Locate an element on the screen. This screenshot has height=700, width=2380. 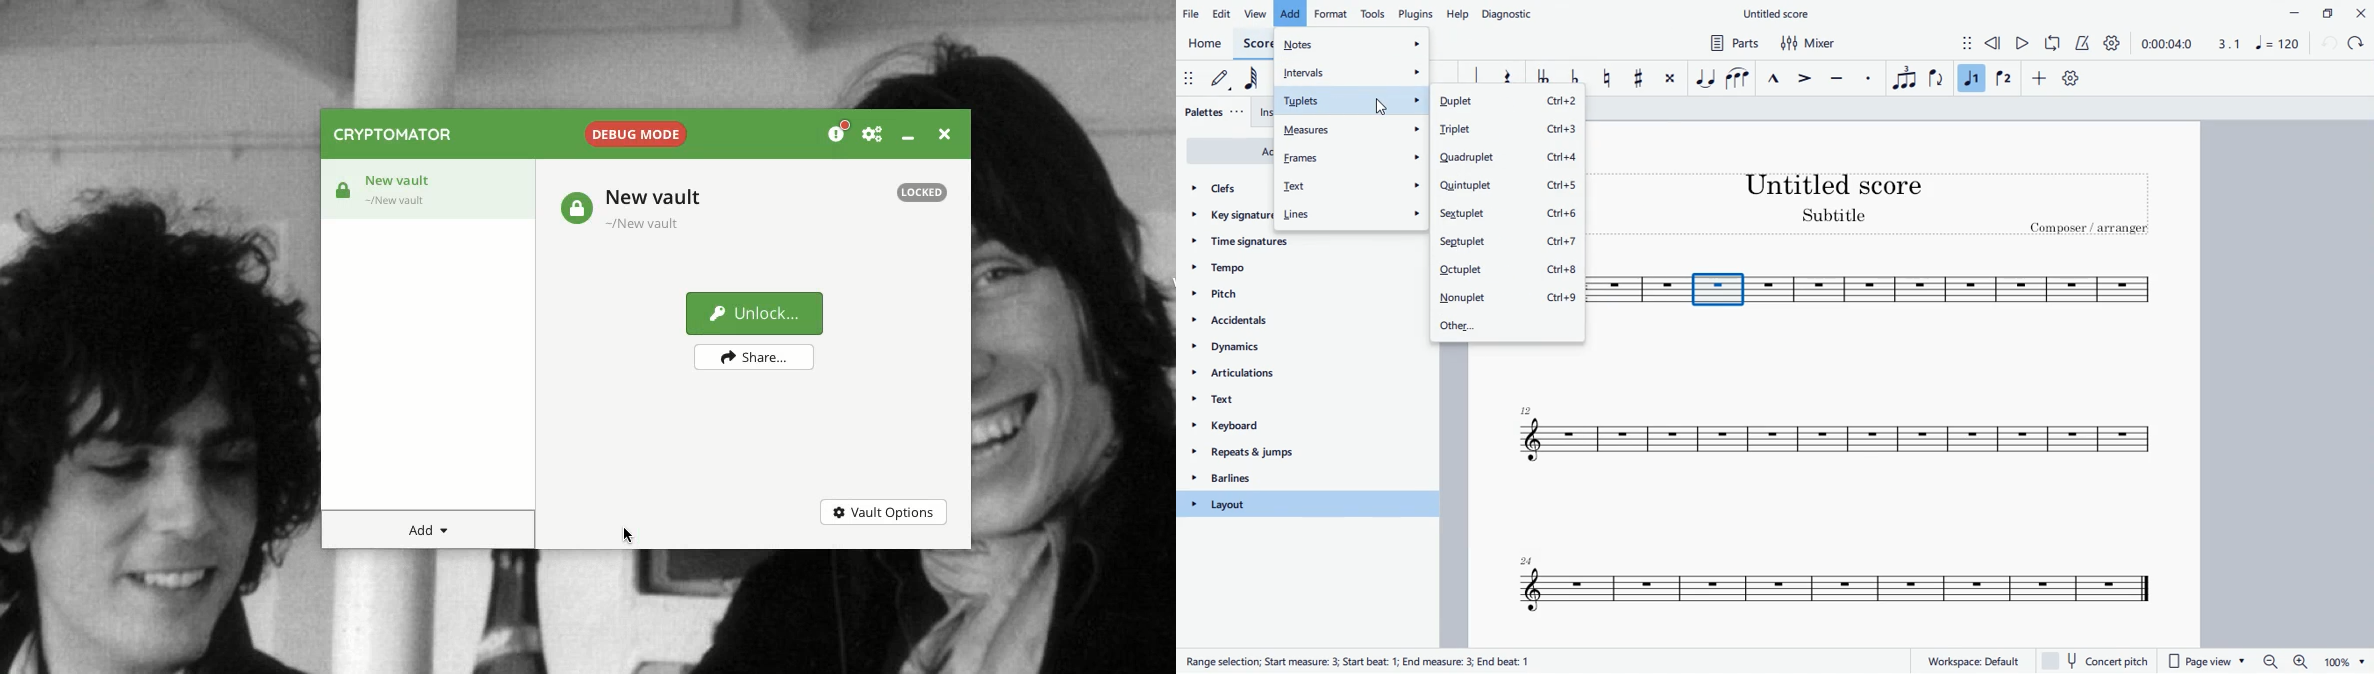
view is located at coordinates (1256, 14).